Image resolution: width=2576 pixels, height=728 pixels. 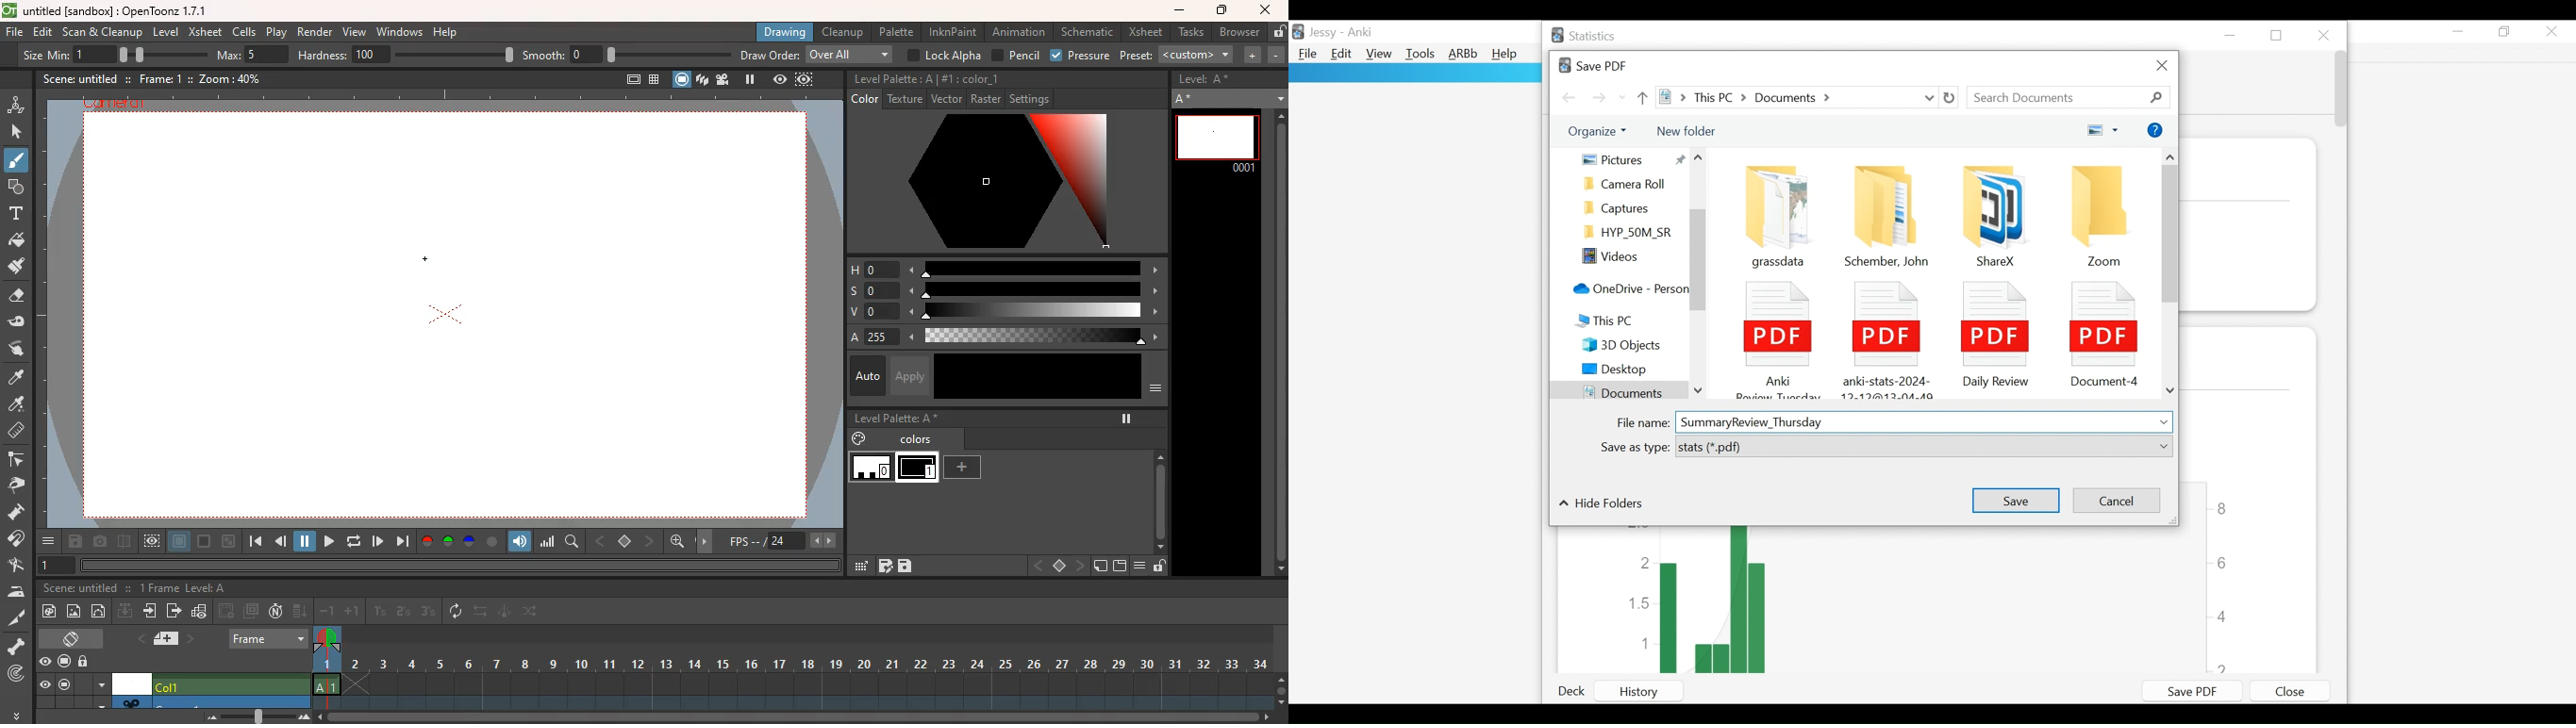 I want to click on 1, so click(x=58, y=565).